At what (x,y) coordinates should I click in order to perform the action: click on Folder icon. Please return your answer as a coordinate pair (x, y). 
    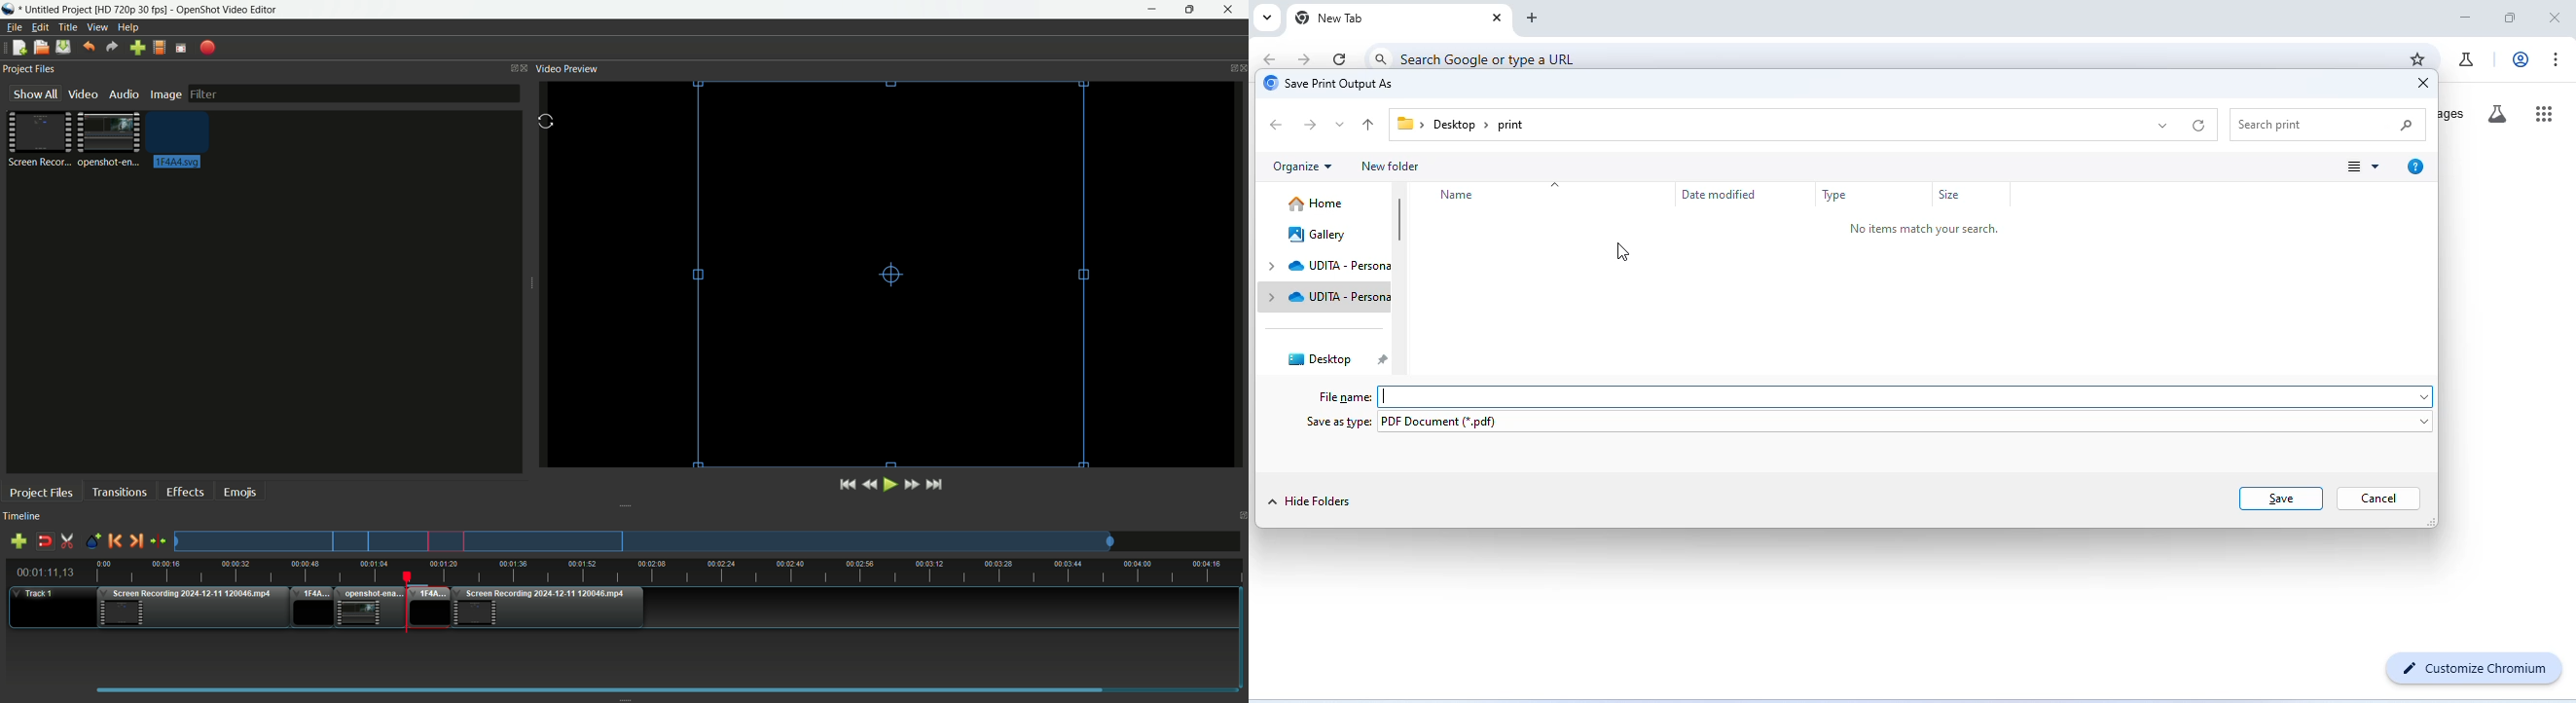
    Looking at the image, I should click on (1405, 123).